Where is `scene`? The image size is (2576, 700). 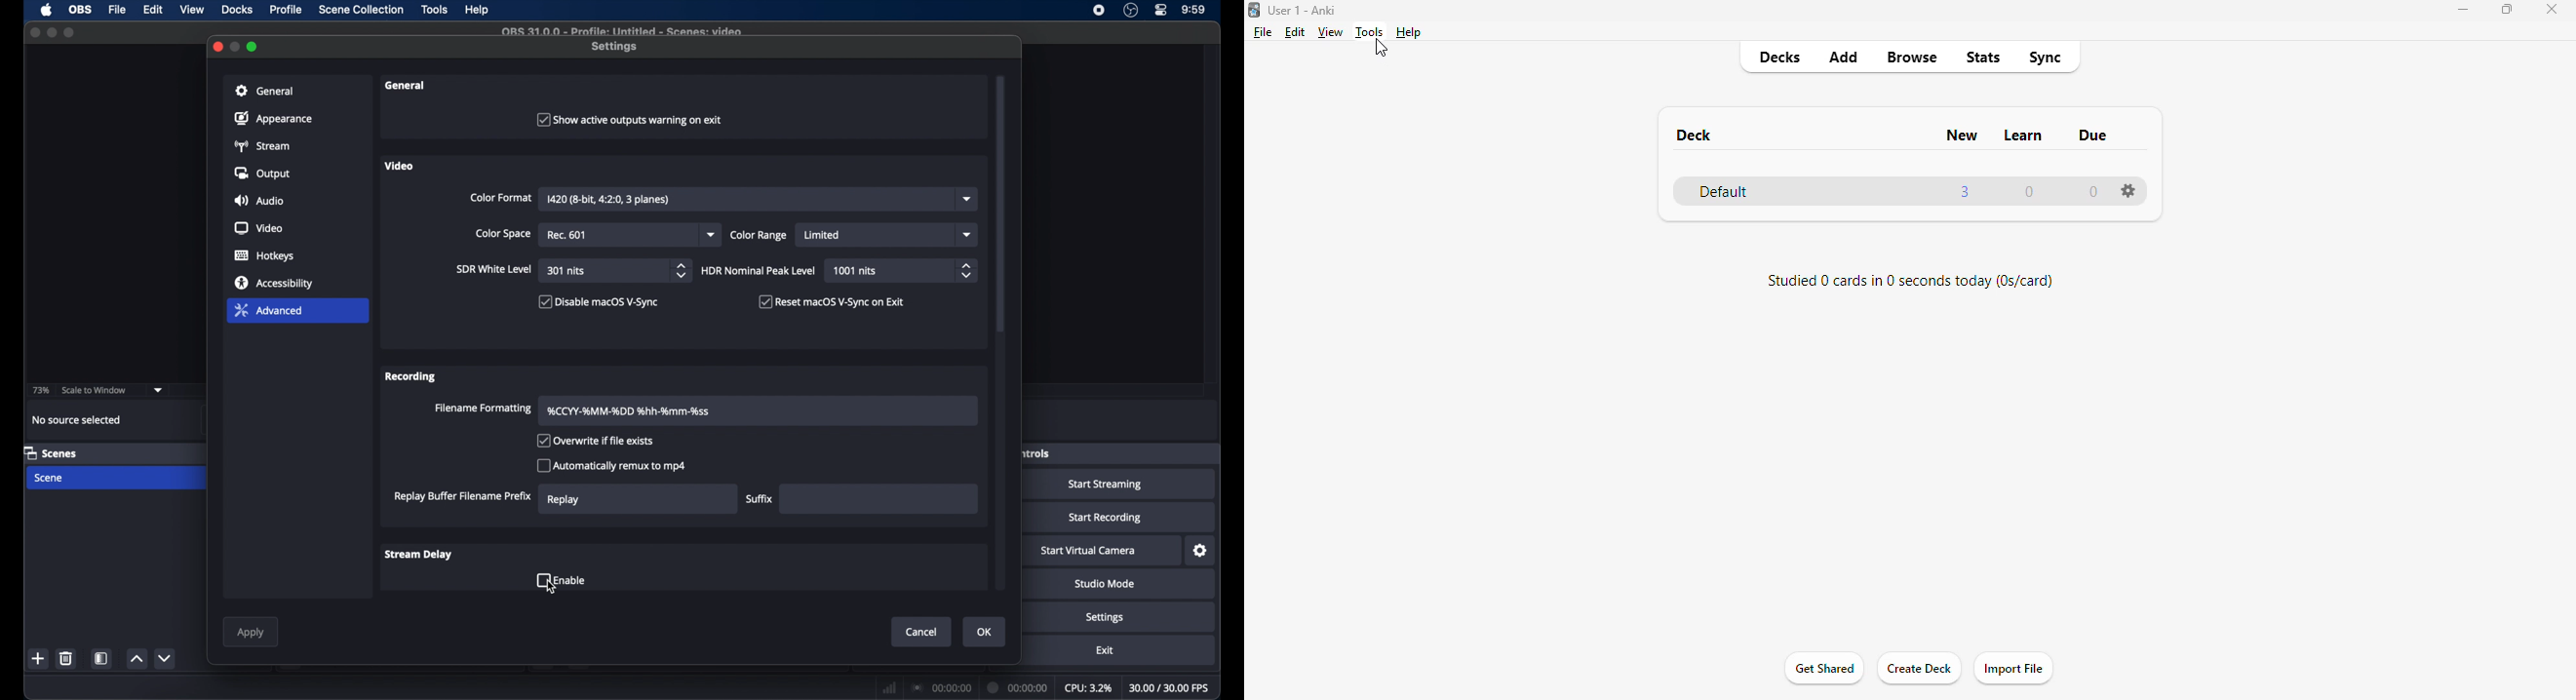
scene is located at coordinates (49, 478).